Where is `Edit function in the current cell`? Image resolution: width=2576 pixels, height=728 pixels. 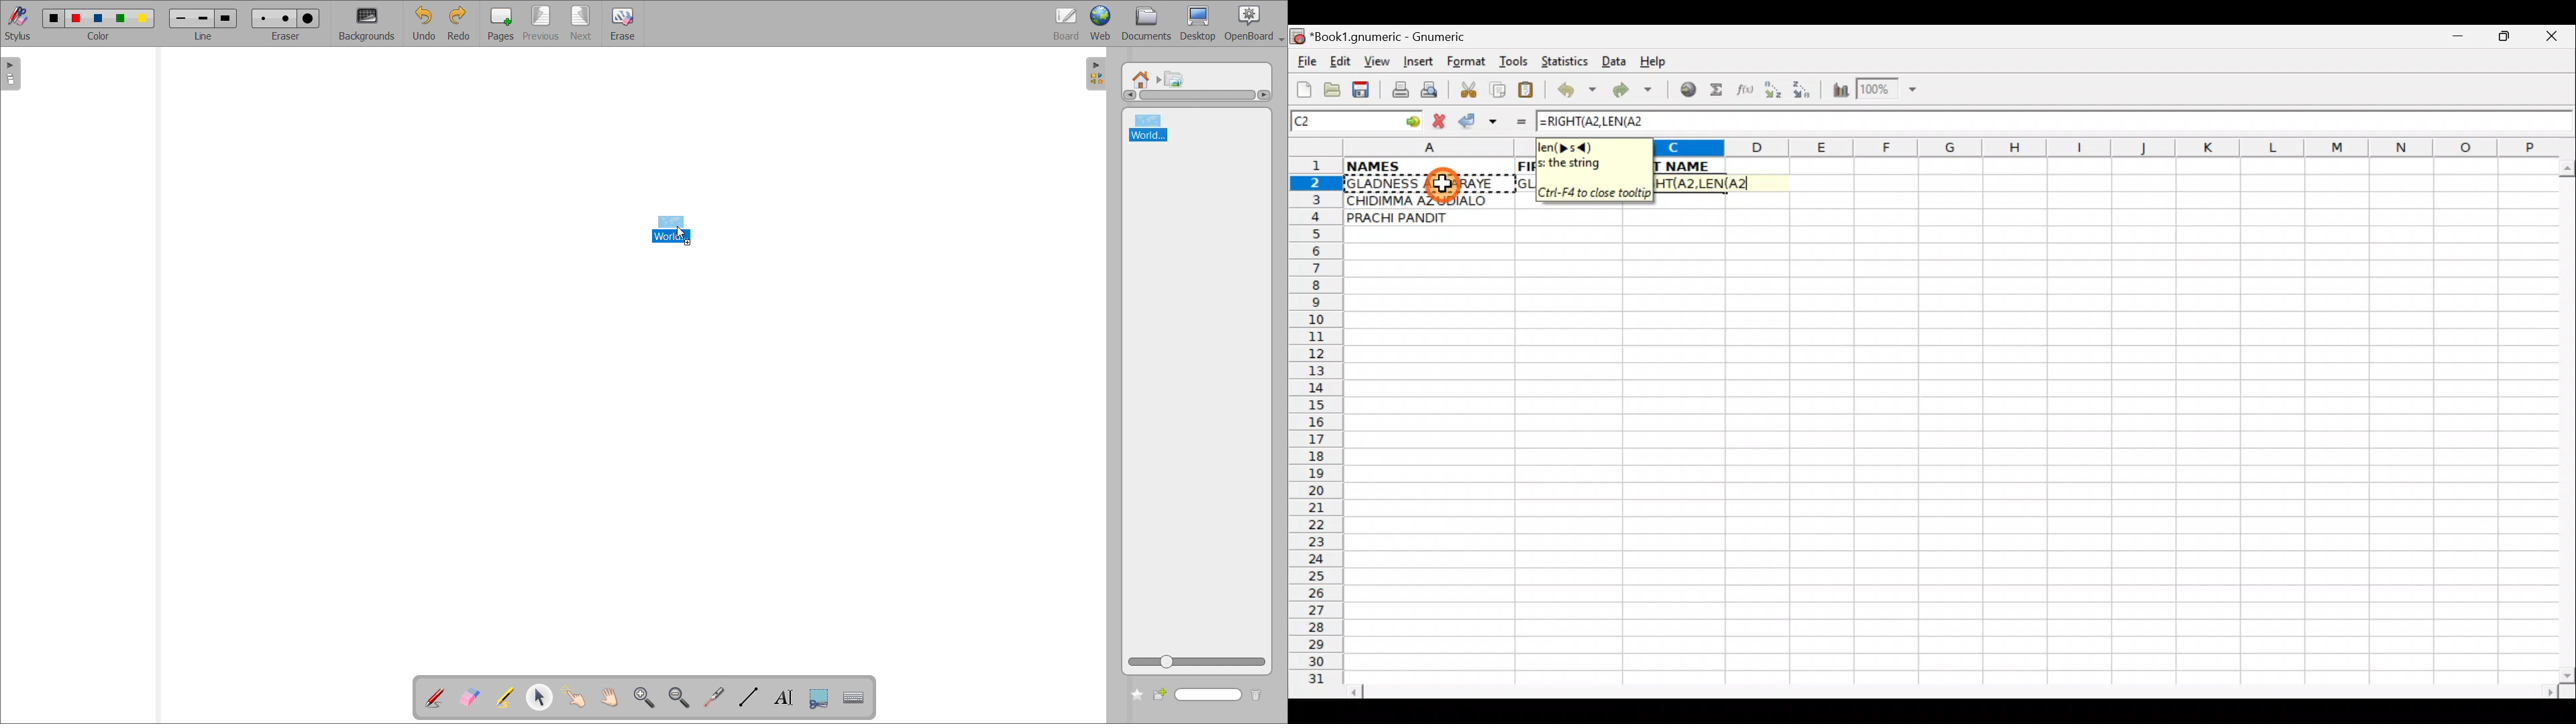
Edit function in the current cell is located at coordinates (1748, 93).